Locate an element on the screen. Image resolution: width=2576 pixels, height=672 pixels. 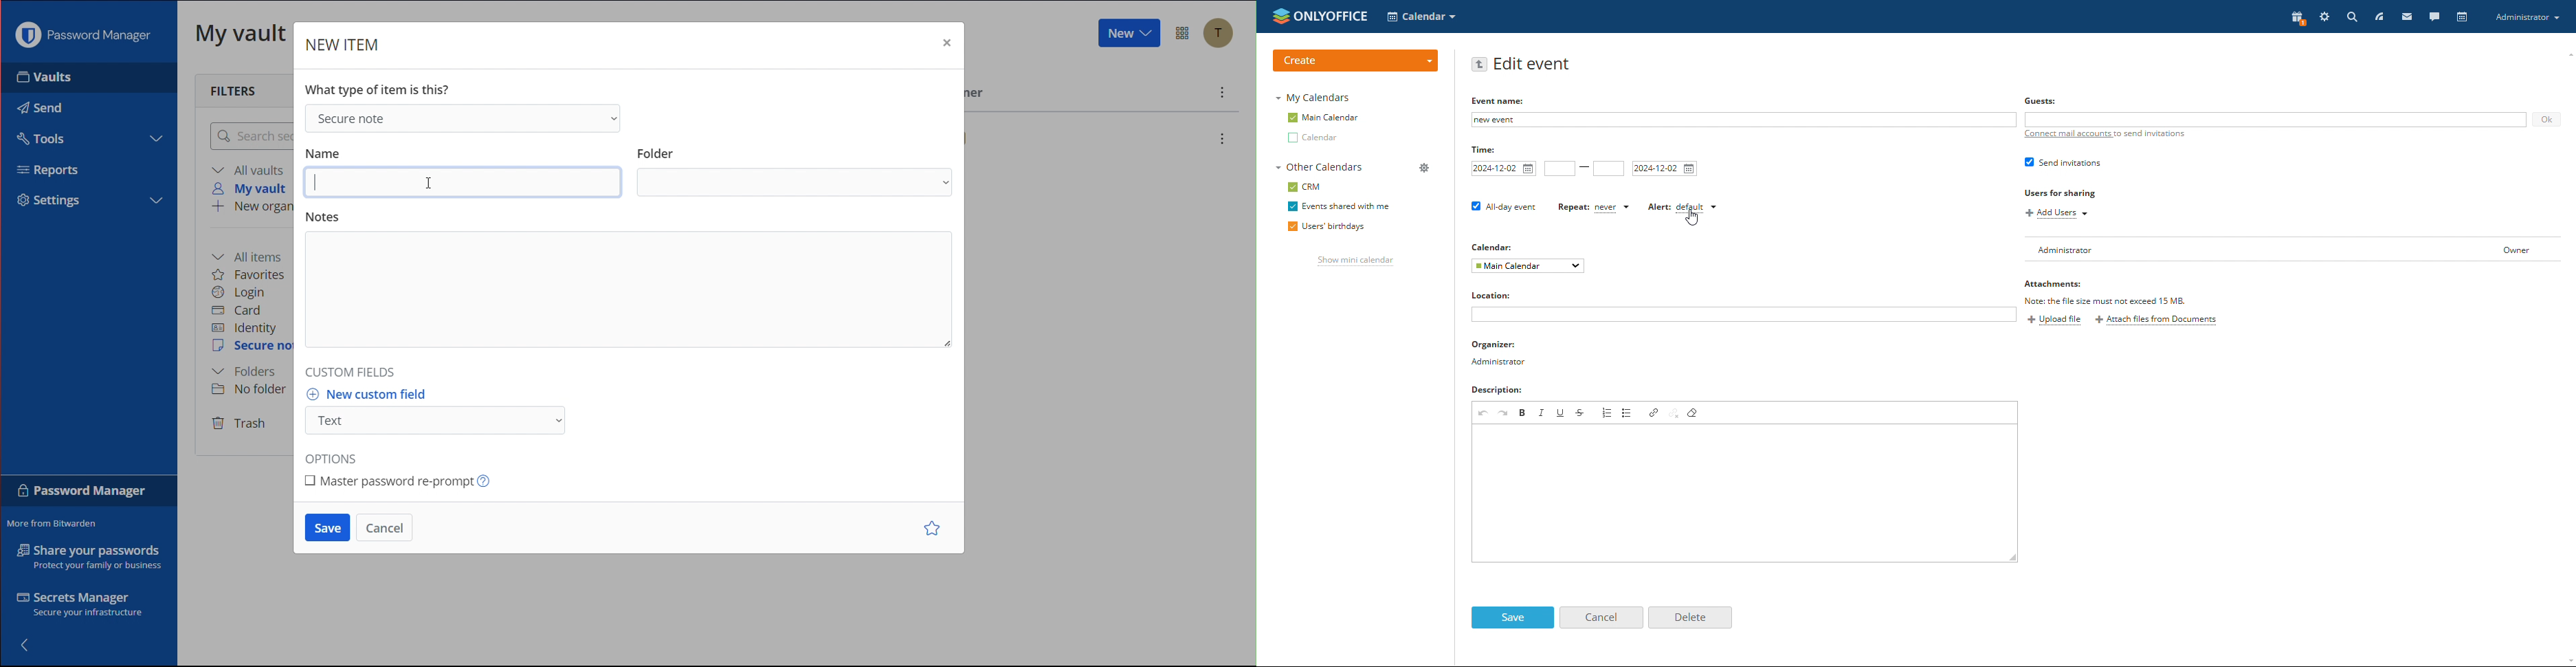
manage is located at coordinates (1424, 168).